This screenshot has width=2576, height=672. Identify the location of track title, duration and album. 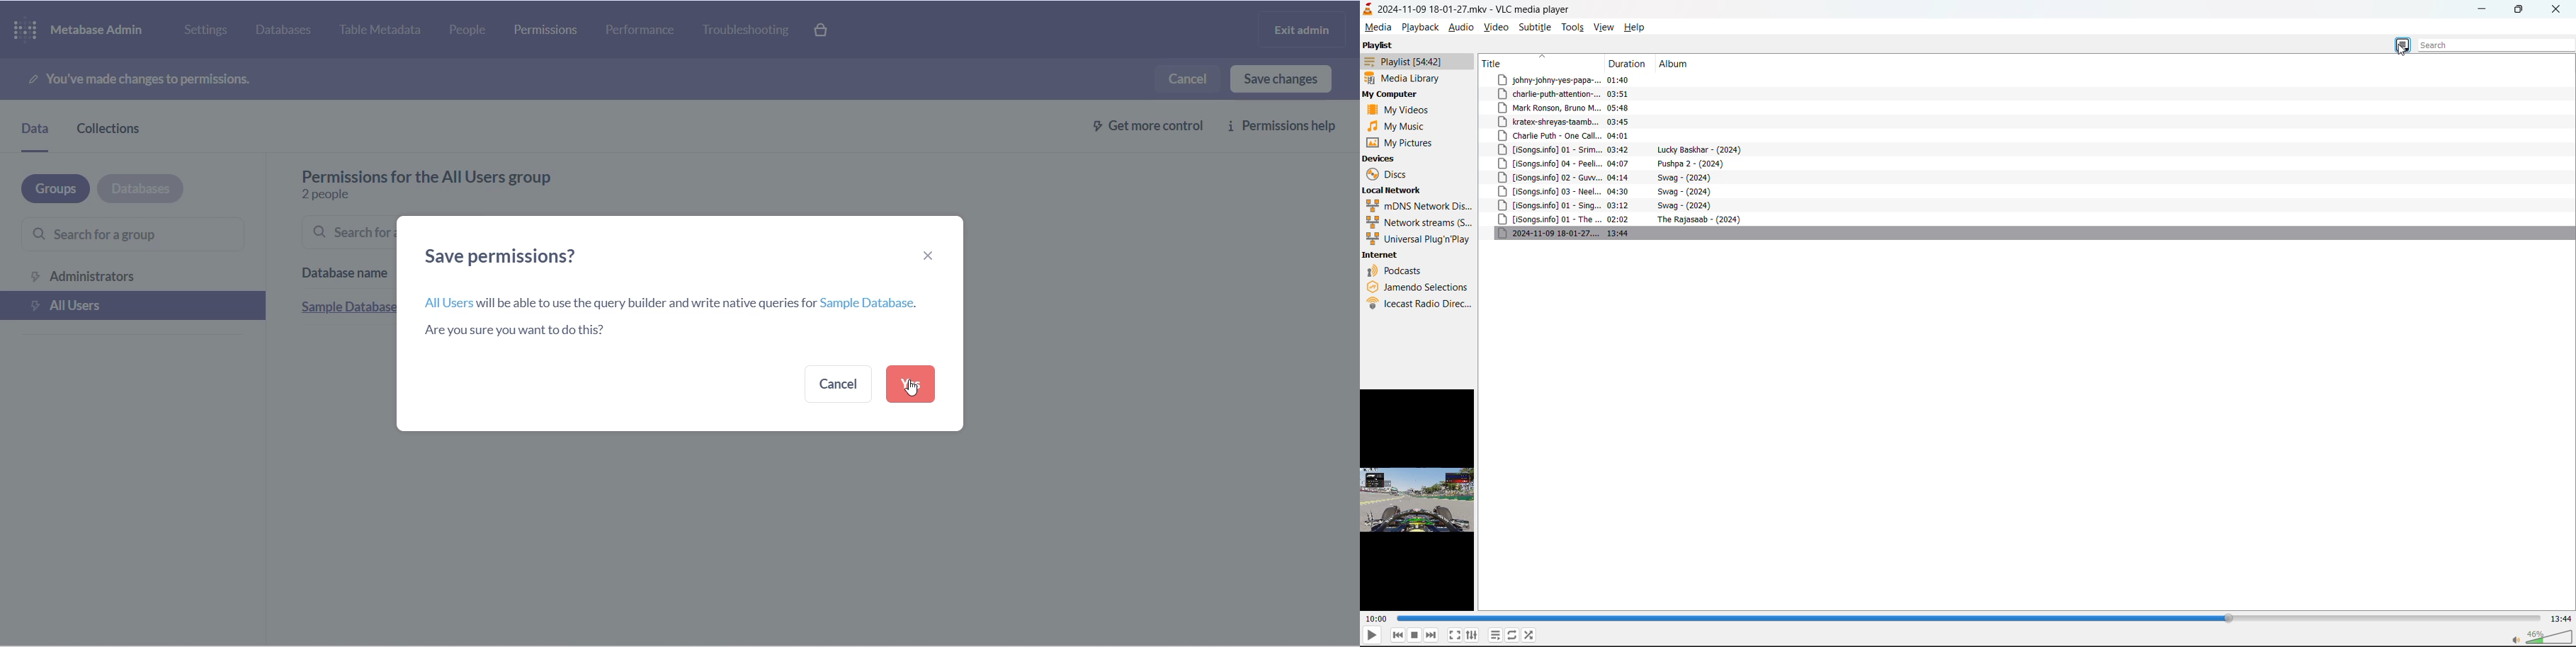
(1623, 109).